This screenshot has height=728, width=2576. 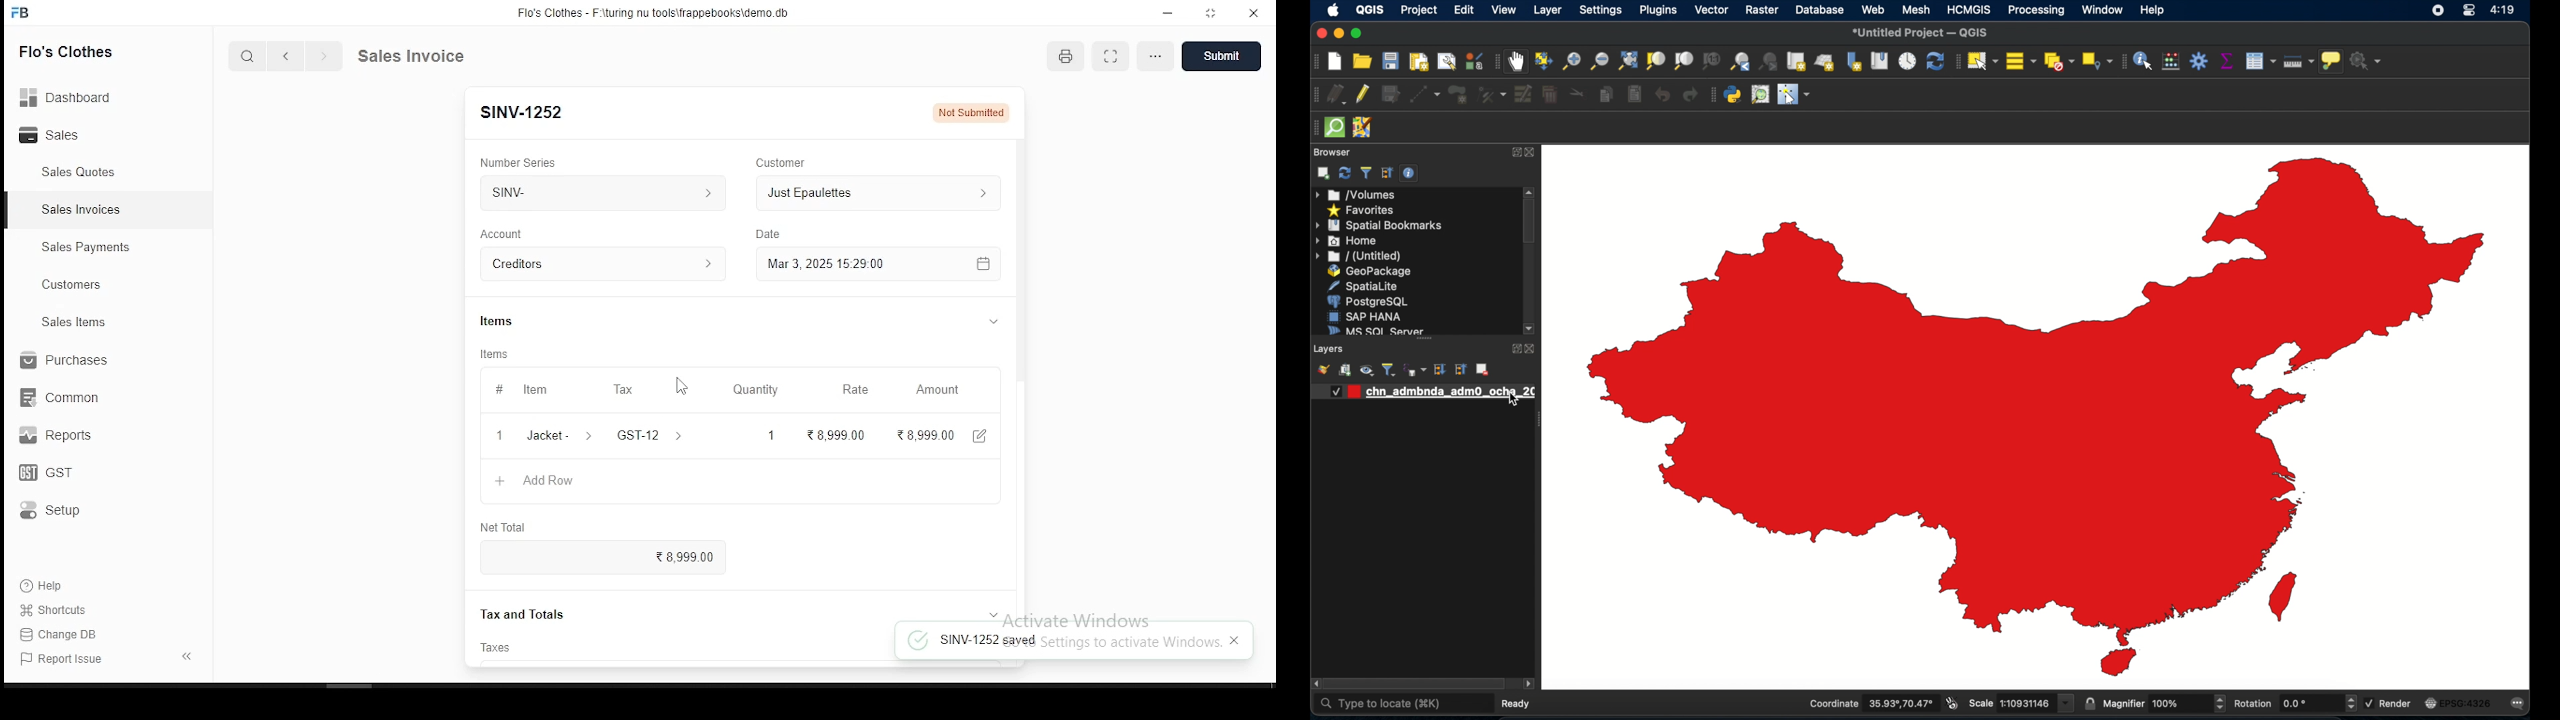 What do you see at coordinates (1363, 93) in the screenshot?
I see `toggle editing` at bounding box center [1363, 93].